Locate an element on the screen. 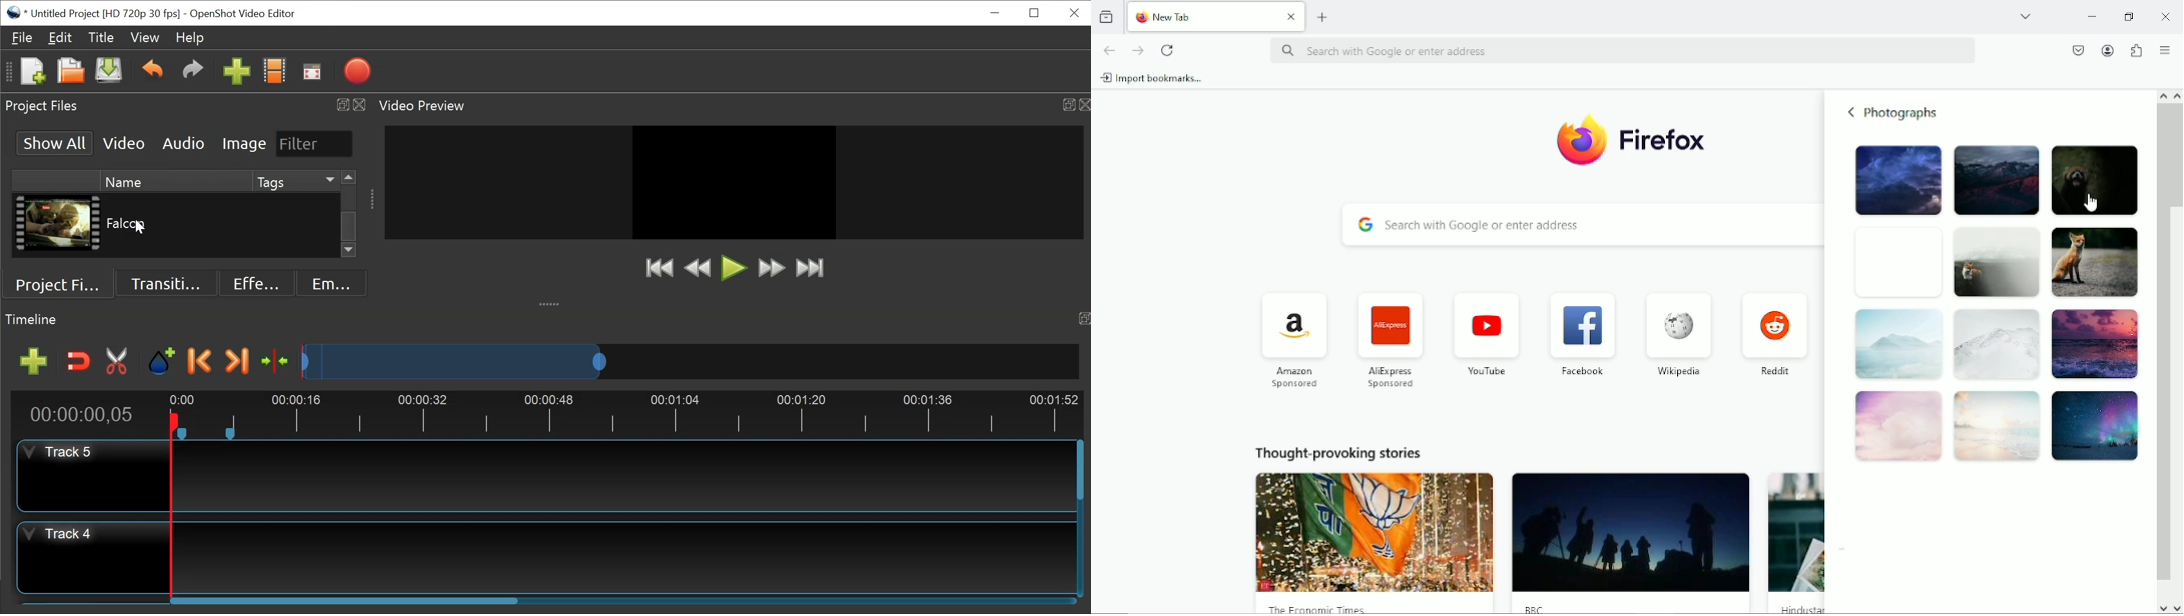 This screenshot has height=616, width=2184. Photographs is located at coordinates (1904, 113).